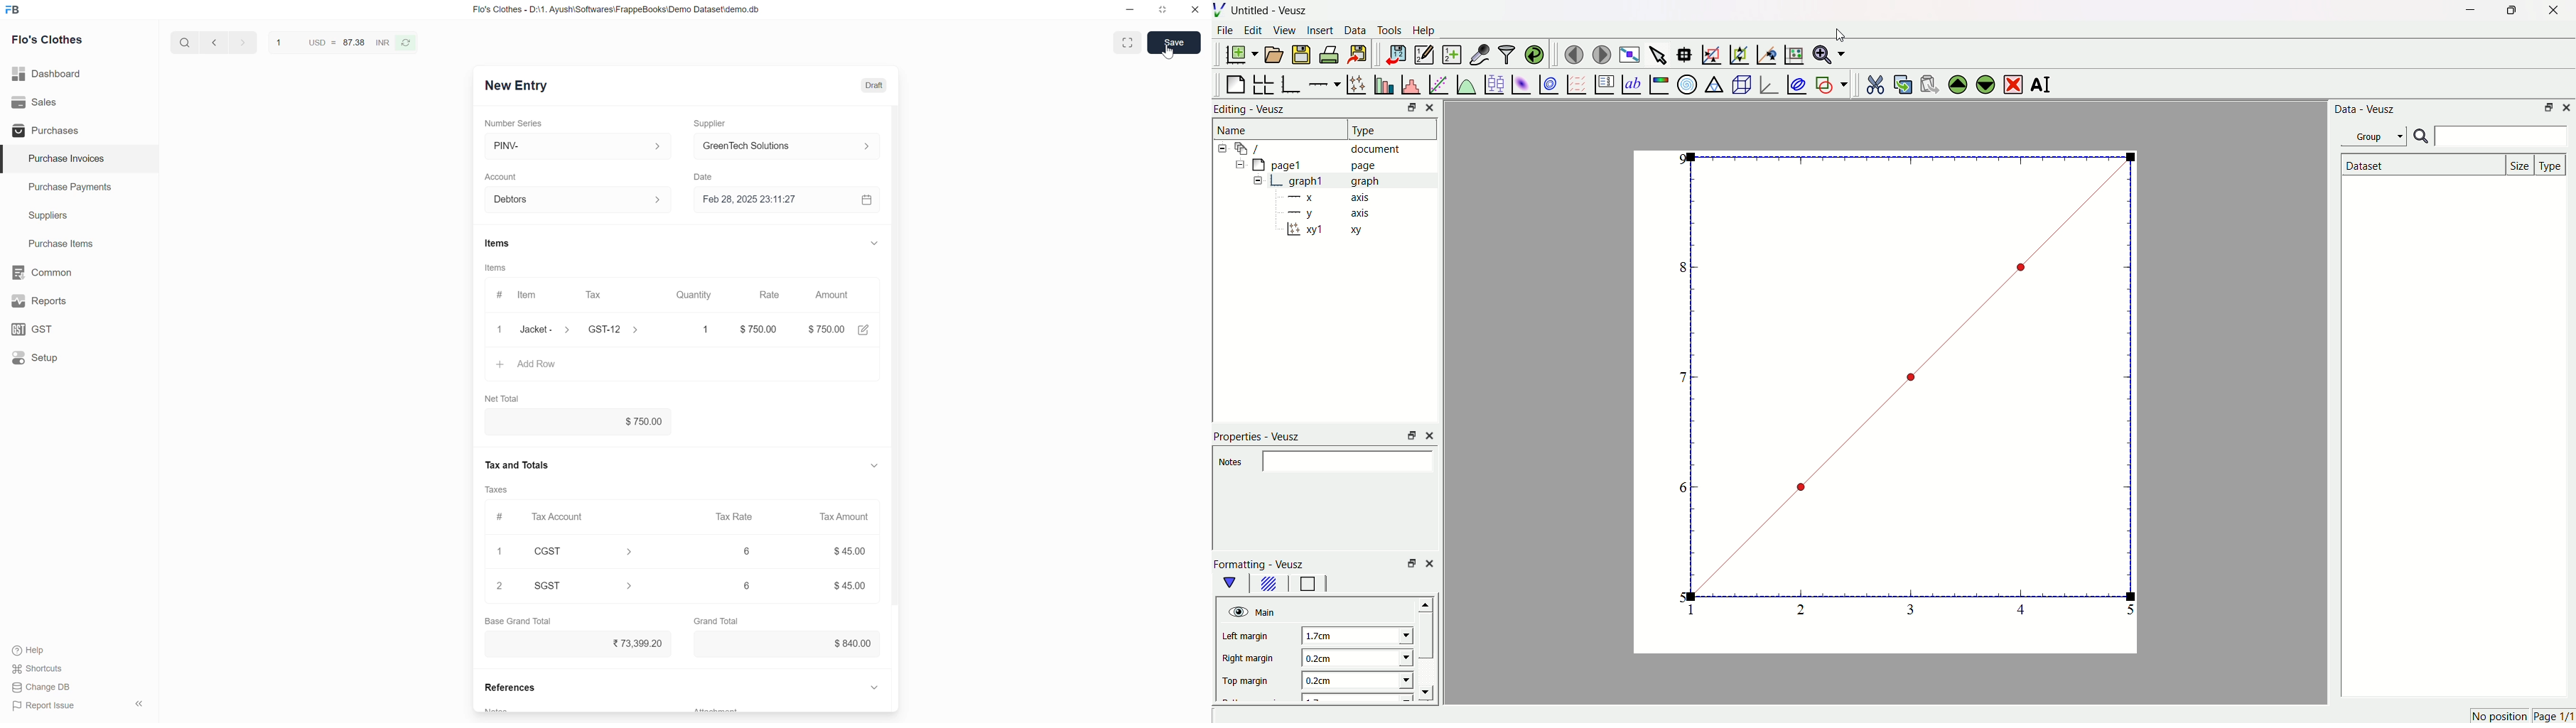  What do you see at coordinates (519, 296) in the screenshot?
I see `# Item` at bounding box center [519, 296].